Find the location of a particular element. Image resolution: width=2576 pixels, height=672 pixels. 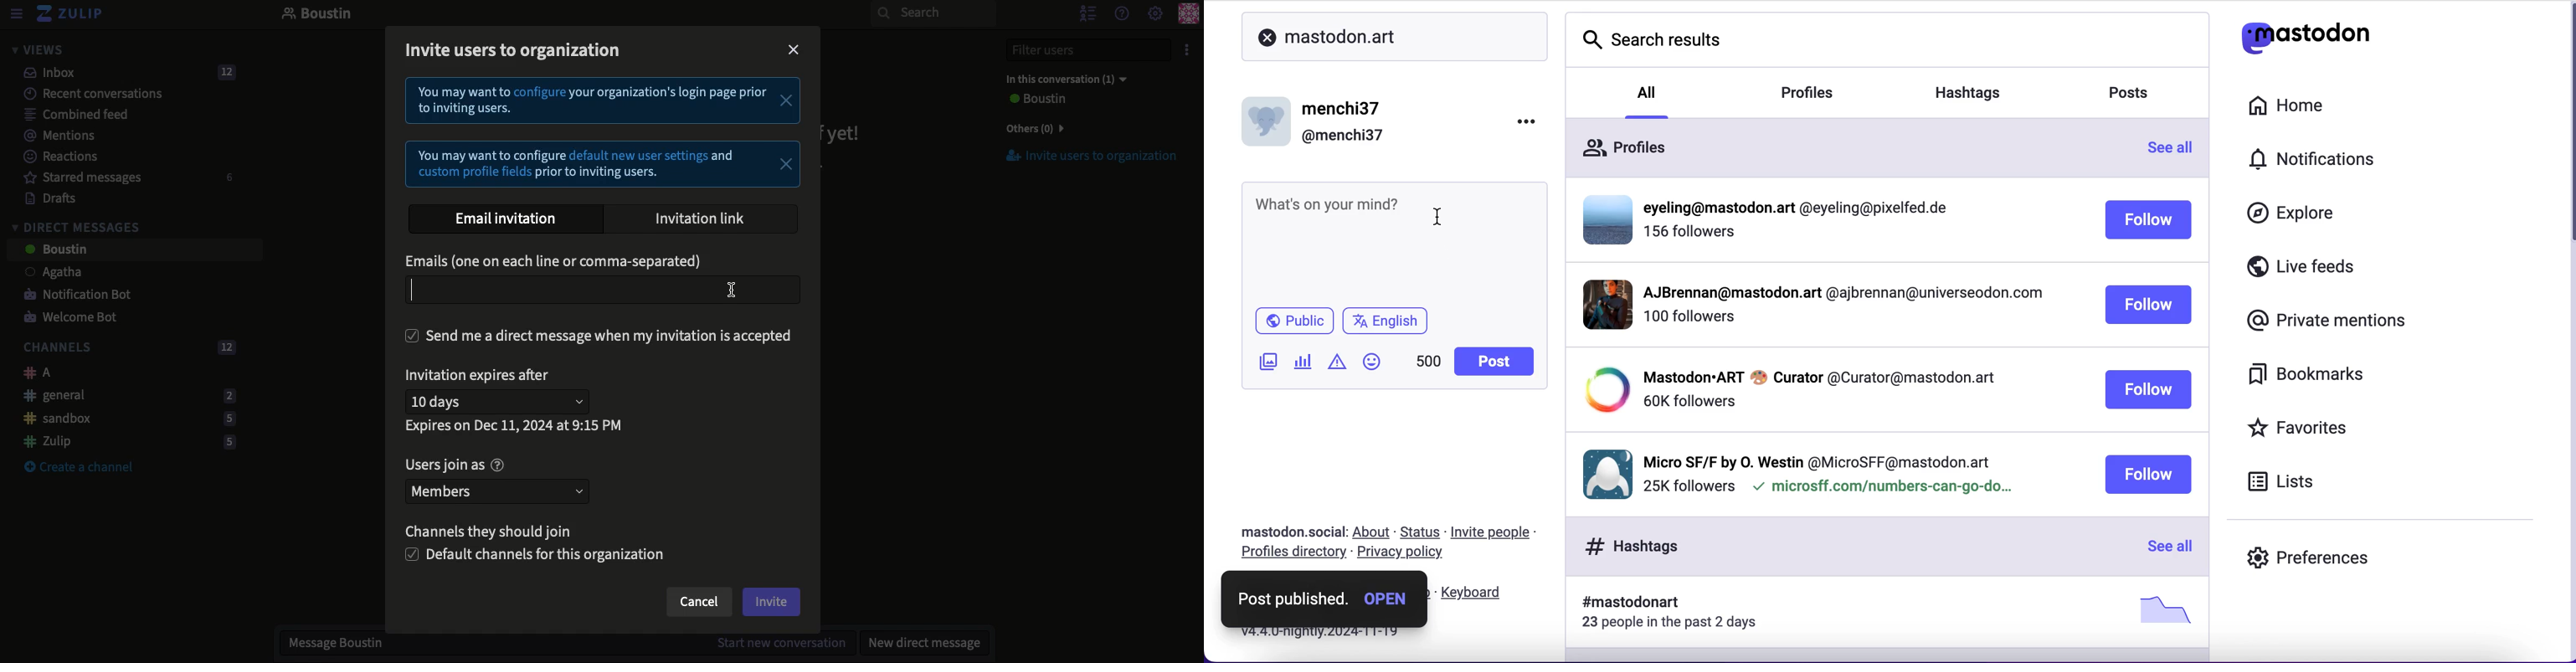

bookmarks is located at coordinates (2314, 378).